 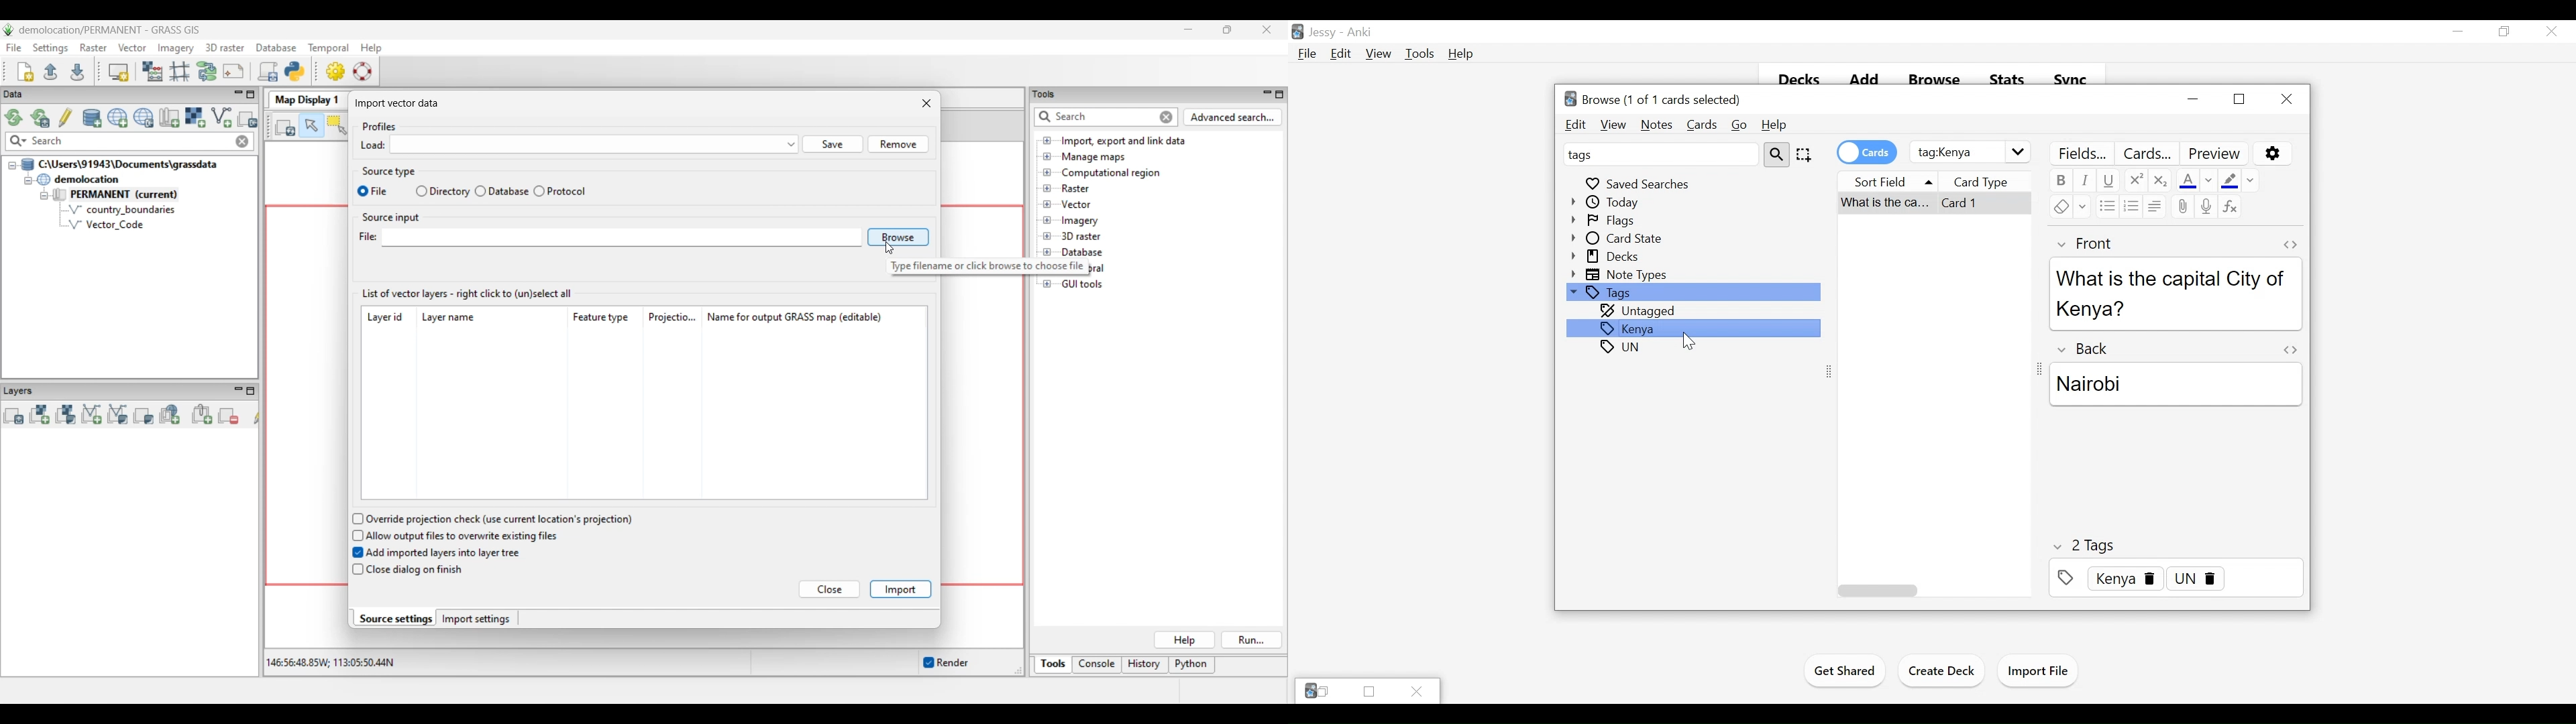 What do you see at coordinates (2159, 180) in the screenshot?
I see `` at bounding box center [2159, 180].